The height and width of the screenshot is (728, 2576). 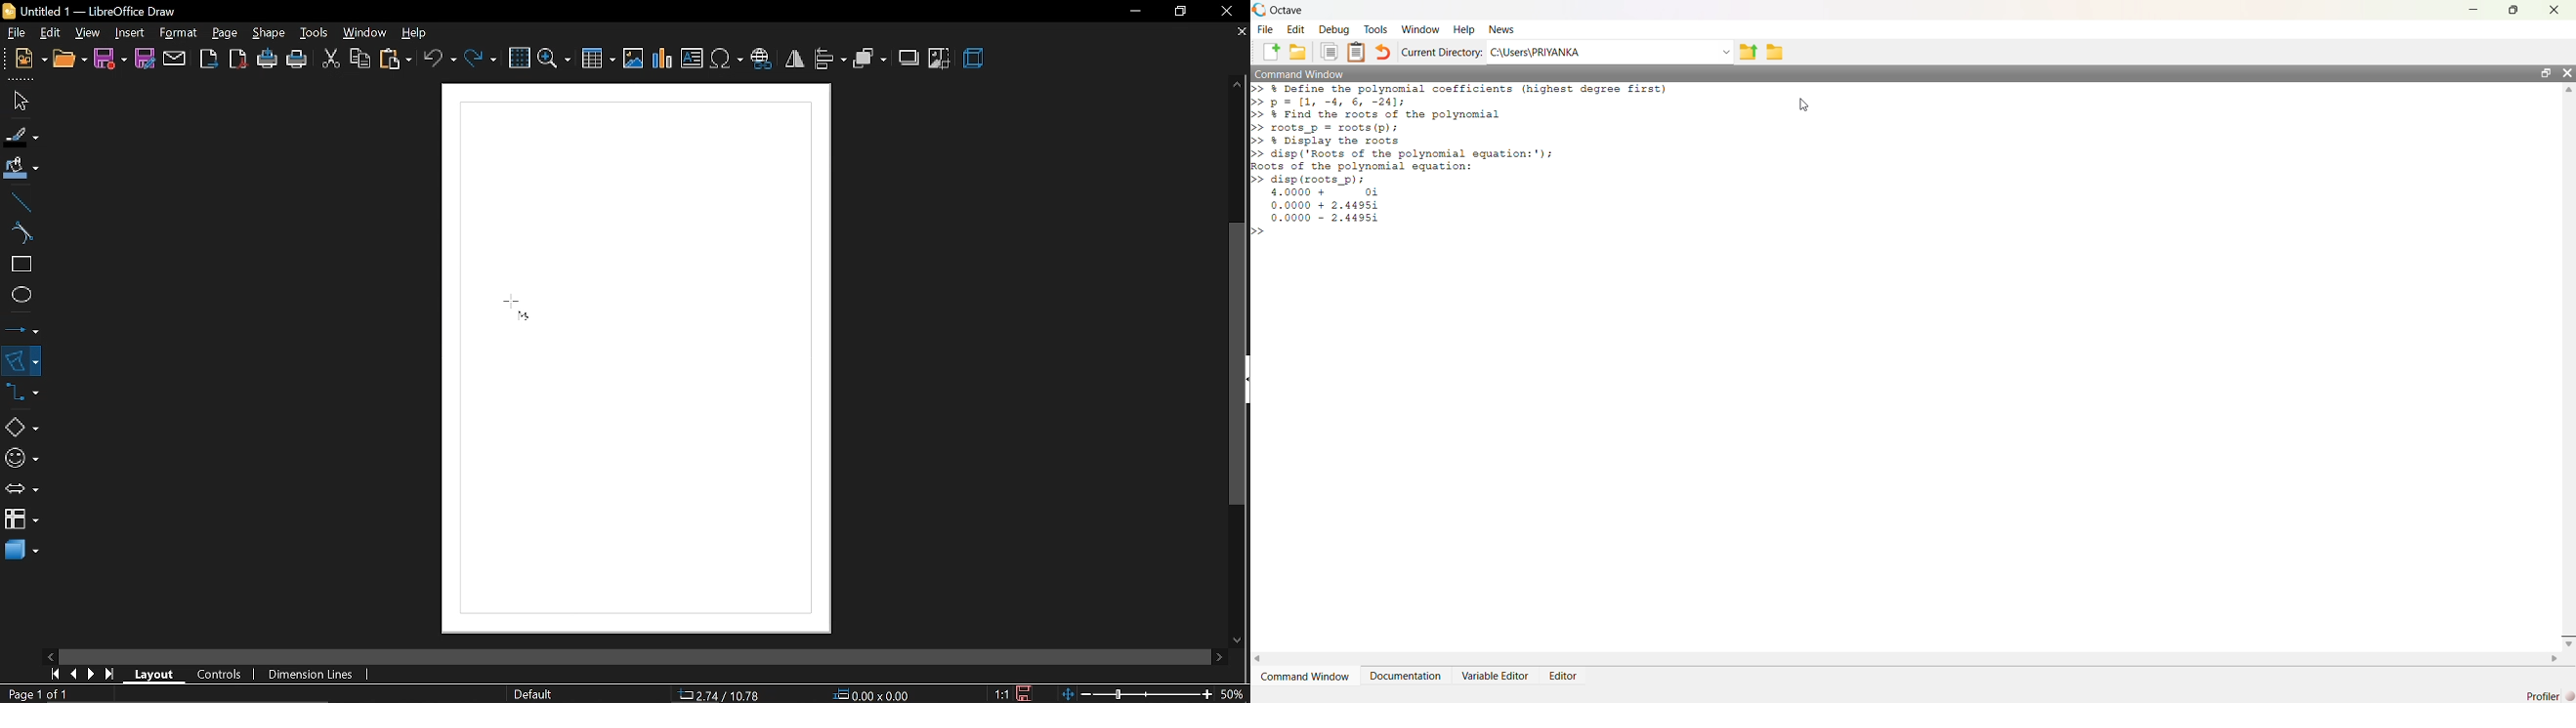 What do you see at coordinates (269, 36) in the screenshot?
I see `shape` at bounding box center [269, 36].